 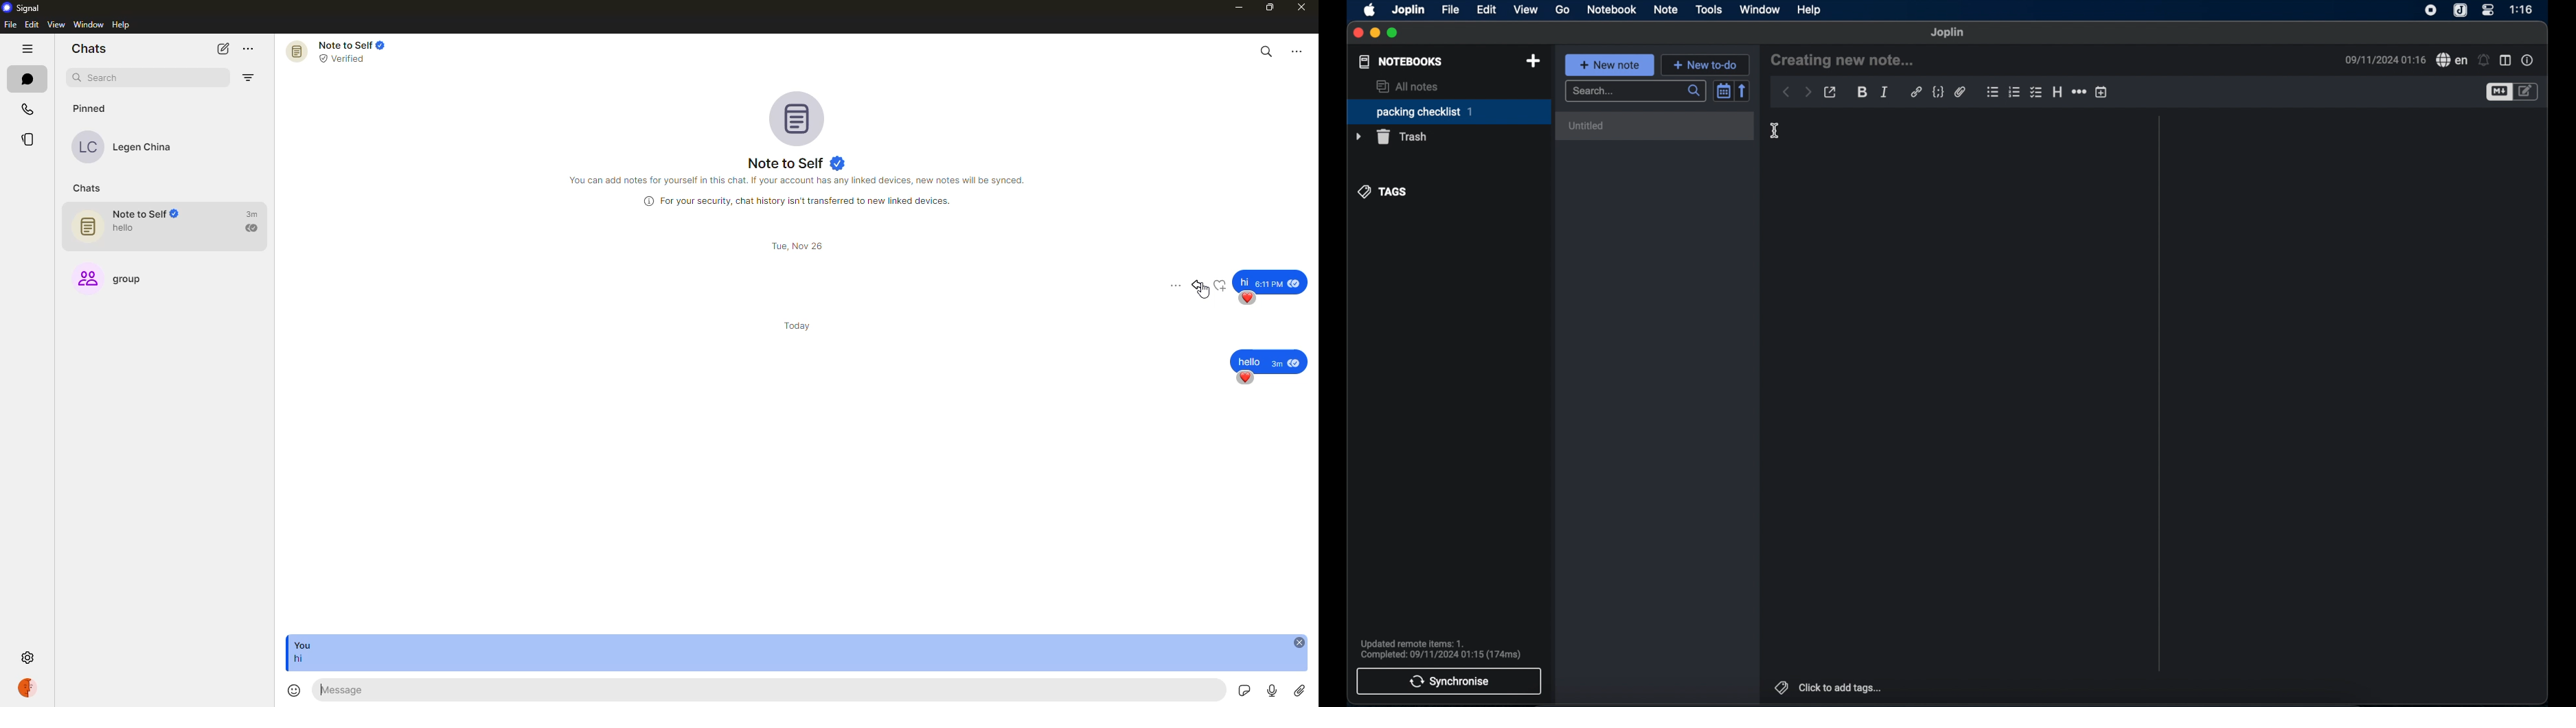 What do you see at coordinates (1393, 33) in the screenshot?
I see `maximize` at bounding box center [1393, 33].